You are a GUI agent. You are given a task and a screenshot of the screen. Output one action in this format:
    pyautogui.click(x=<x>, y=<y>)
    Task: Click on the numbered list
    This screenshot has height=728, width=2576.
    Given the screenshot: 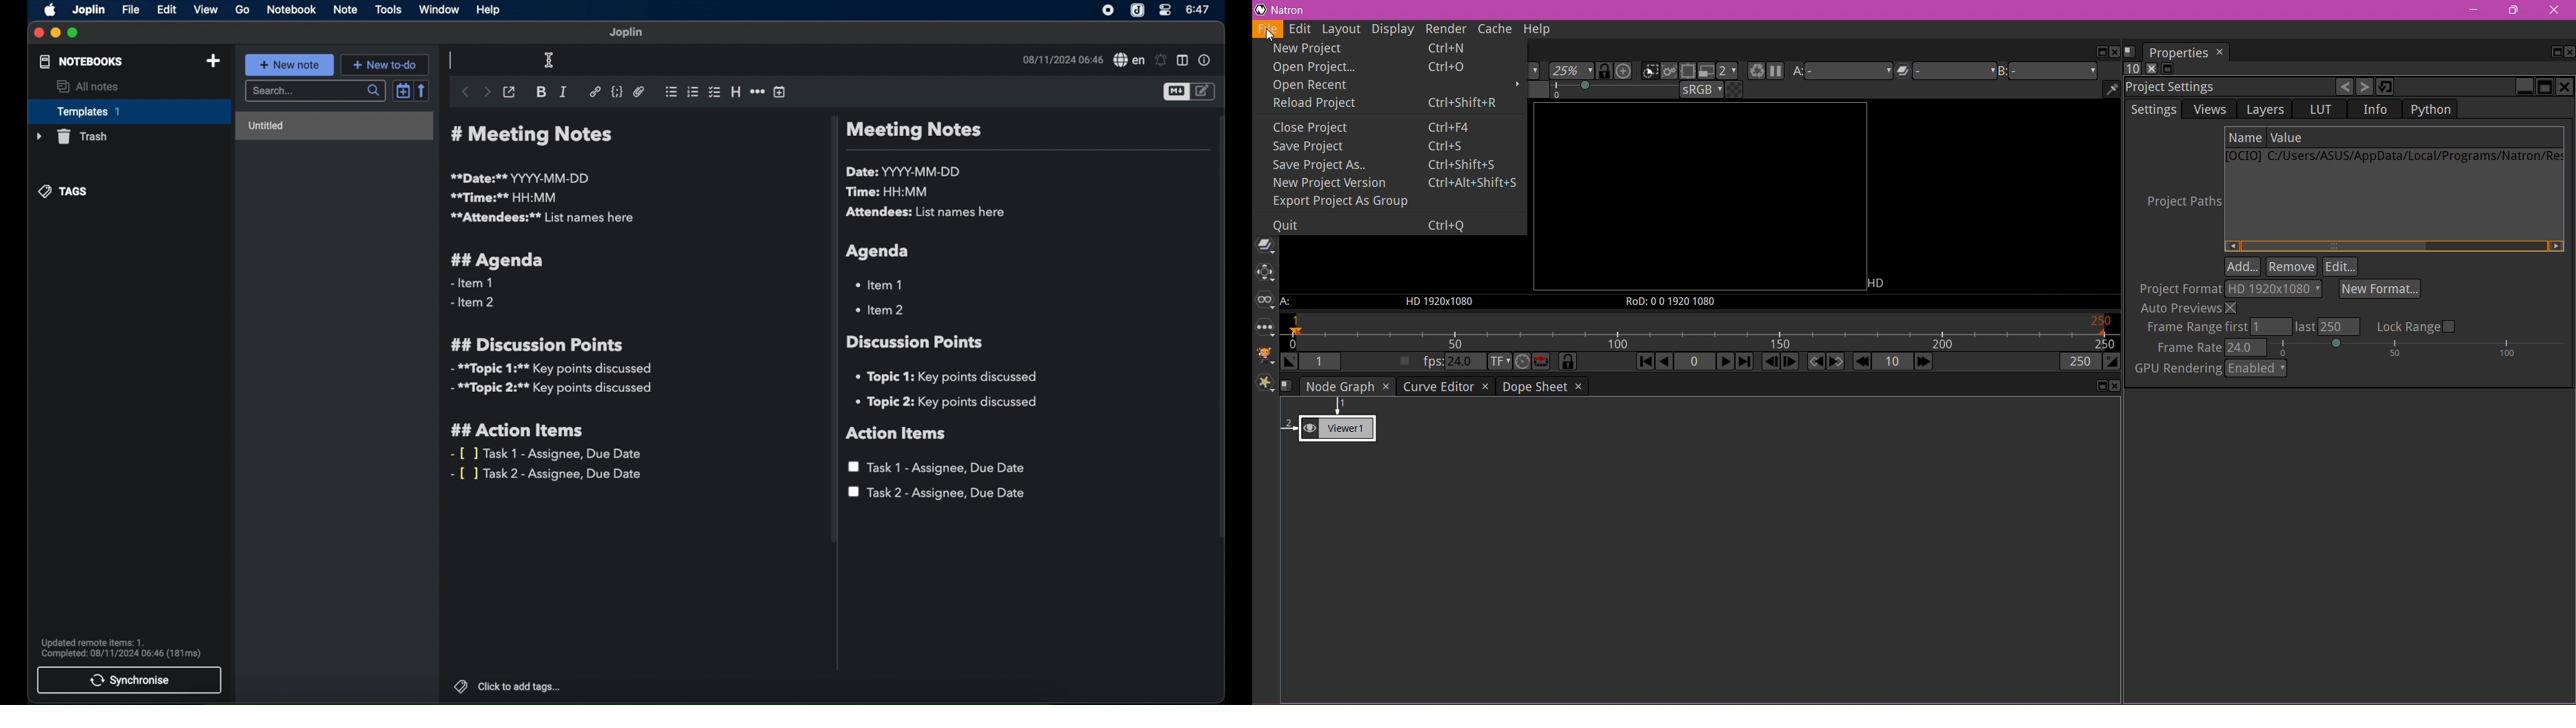 What is the action you would take?
    pyautogui.click(x=693, y=92)
    